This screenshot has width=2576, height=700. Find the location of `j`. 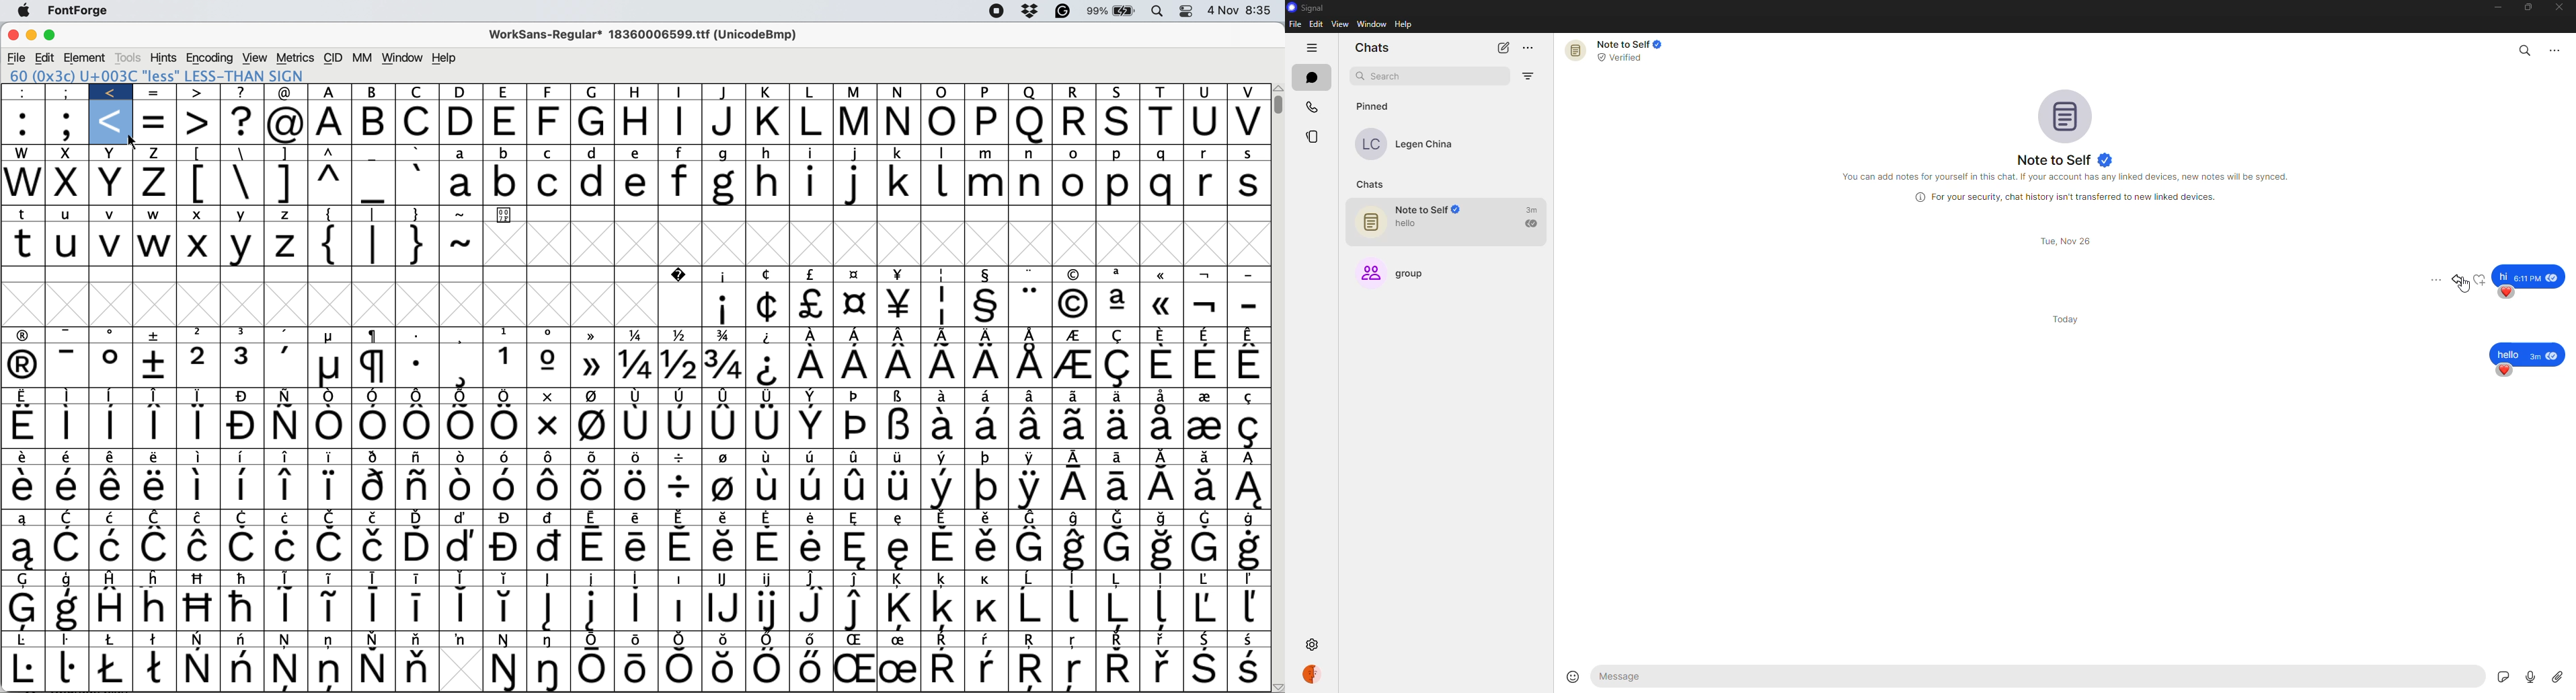

j is located at coordinates (726, 122).